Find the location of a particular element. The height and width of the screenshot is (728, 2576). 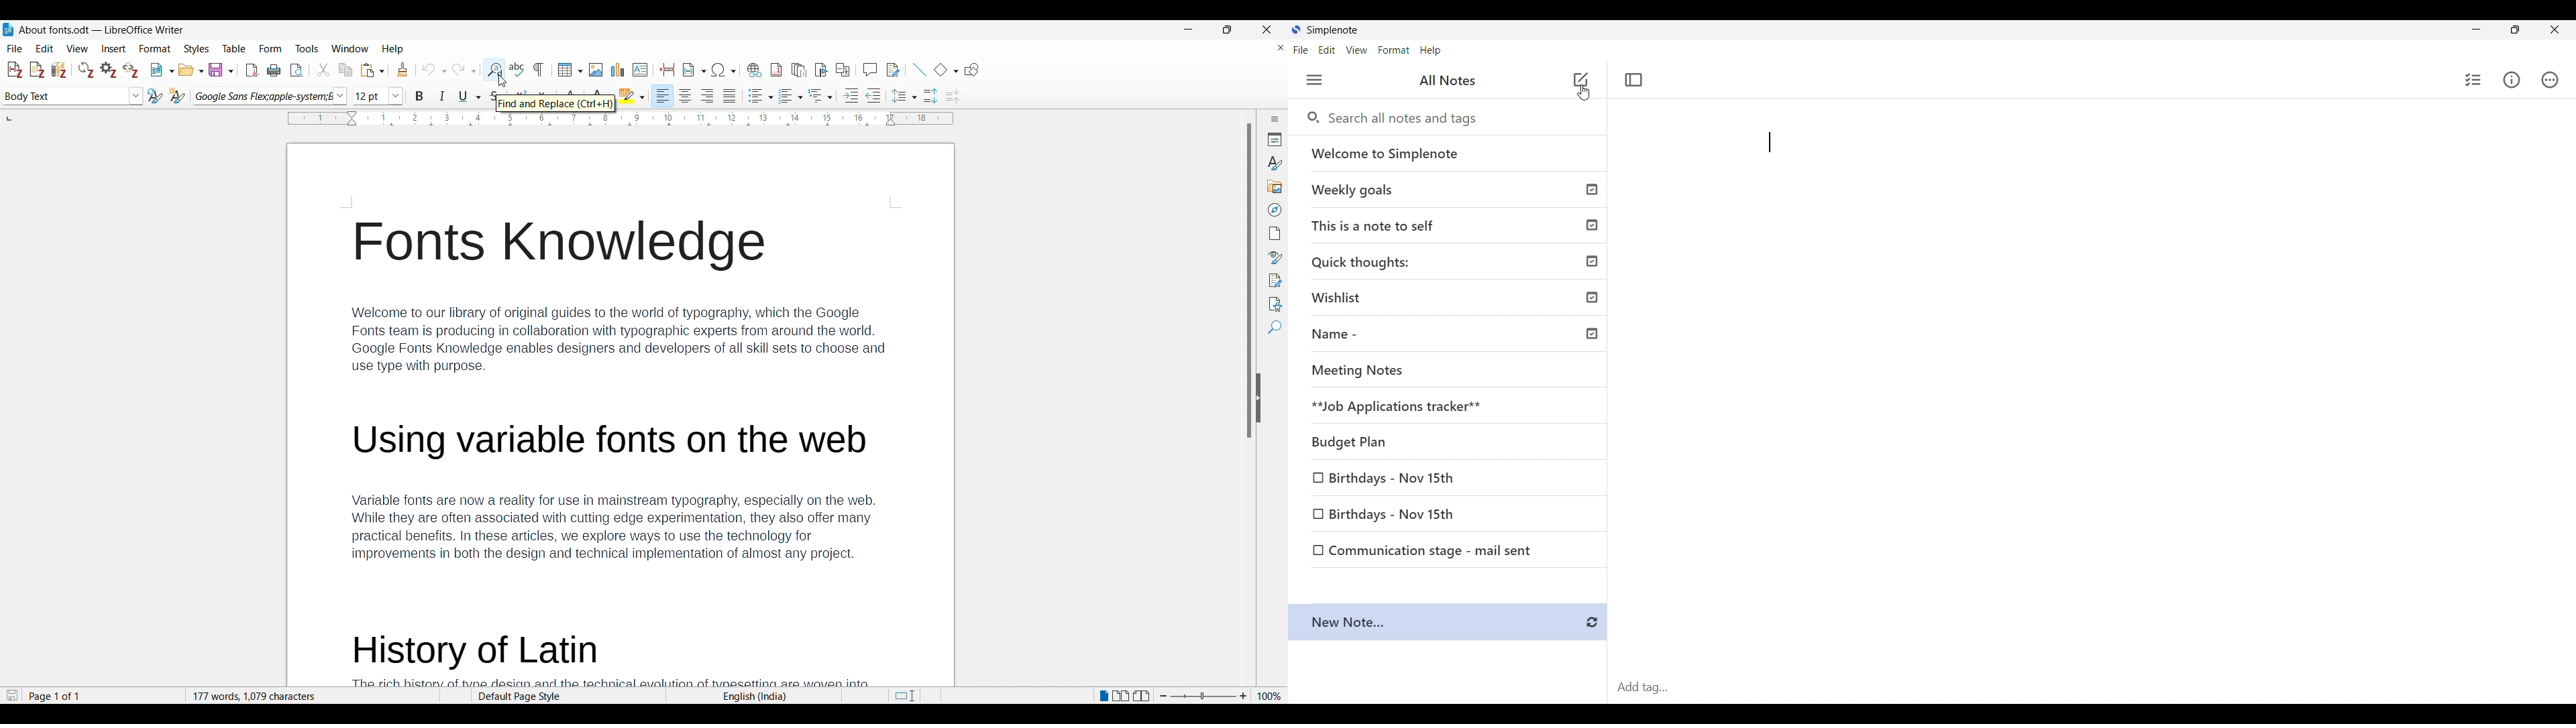

Page is located at coordinates (1274, 233).